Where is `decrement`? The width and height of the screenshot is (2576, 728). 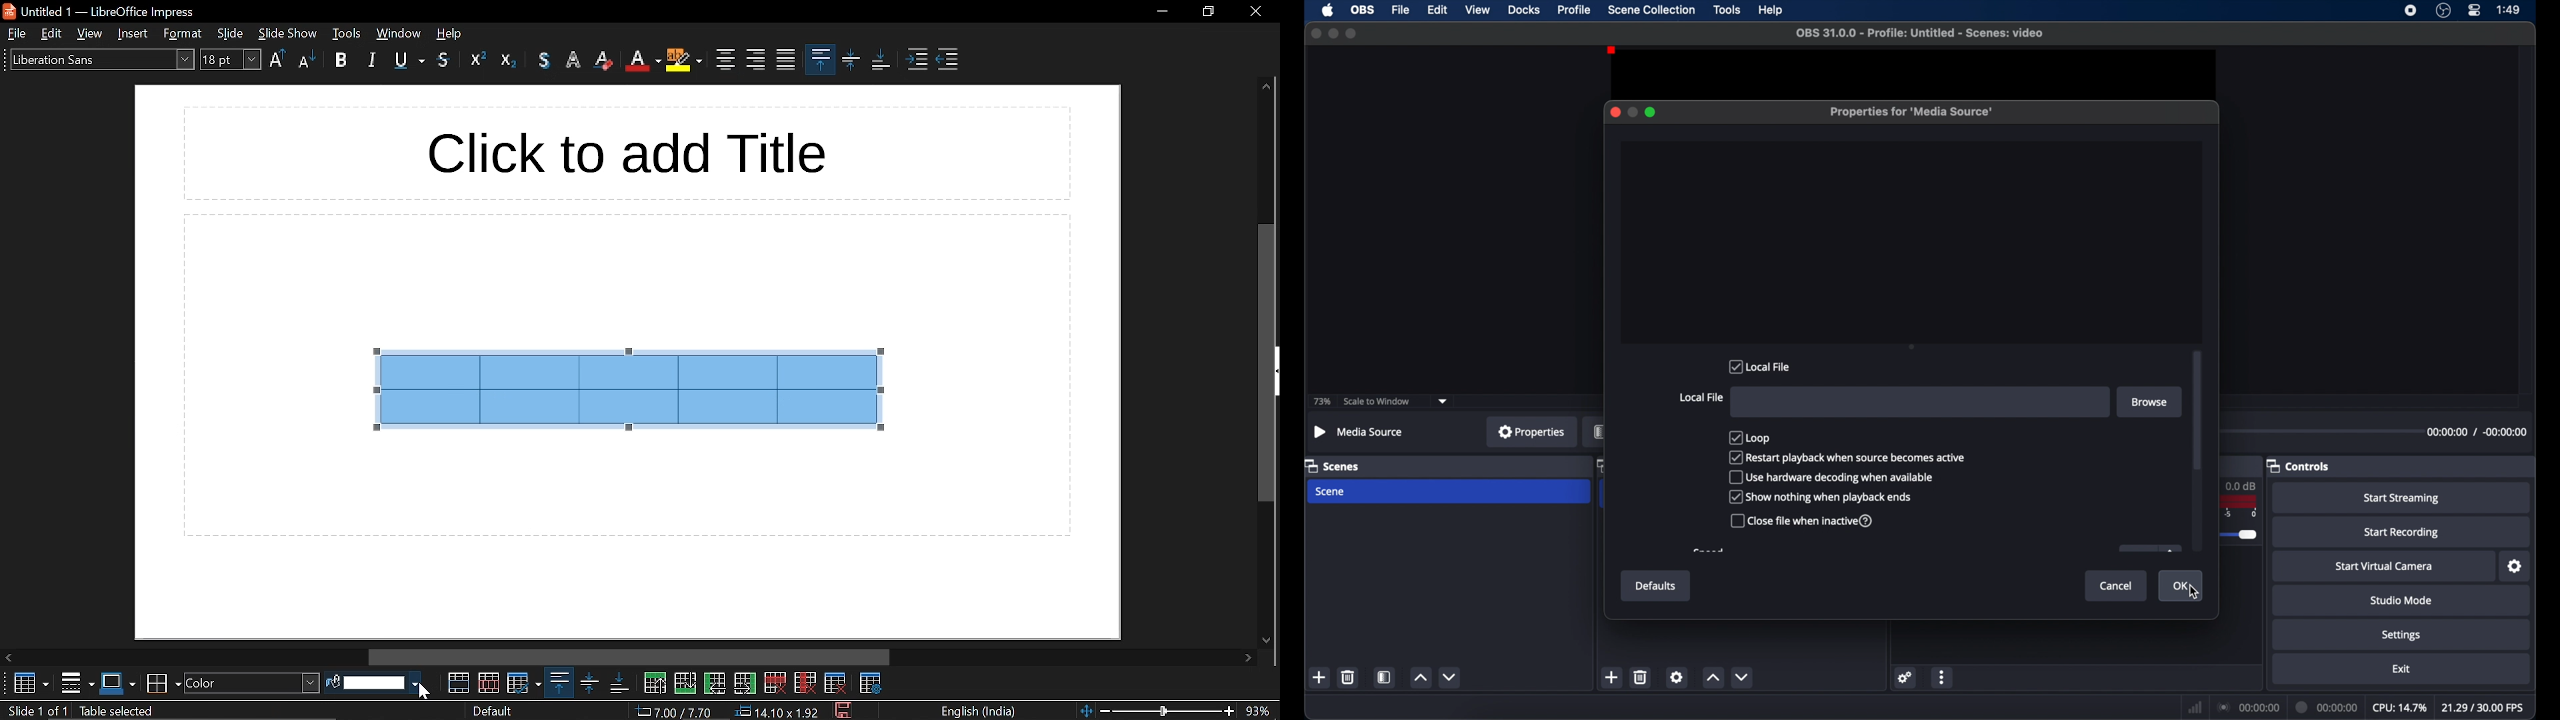 decrement is located at coordinates (1451, 676).